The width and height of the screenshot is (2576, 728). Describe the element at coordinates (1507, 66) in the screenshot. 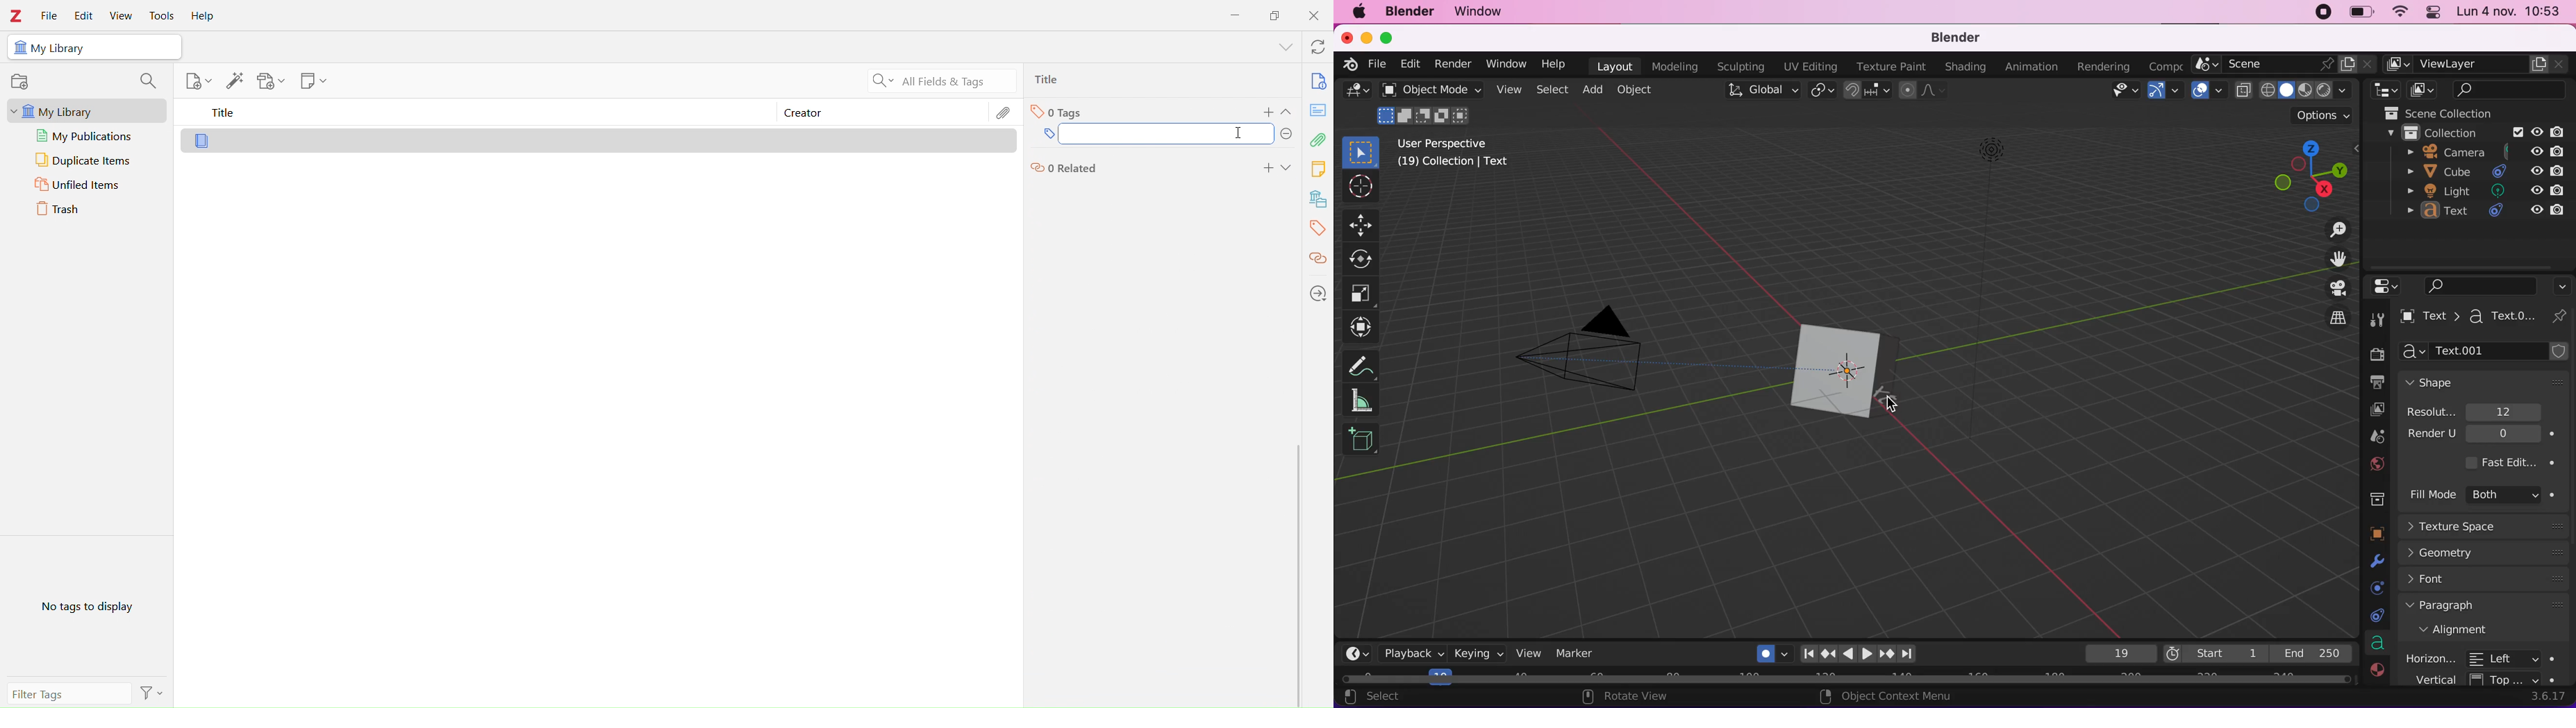

I see `window` at that location.